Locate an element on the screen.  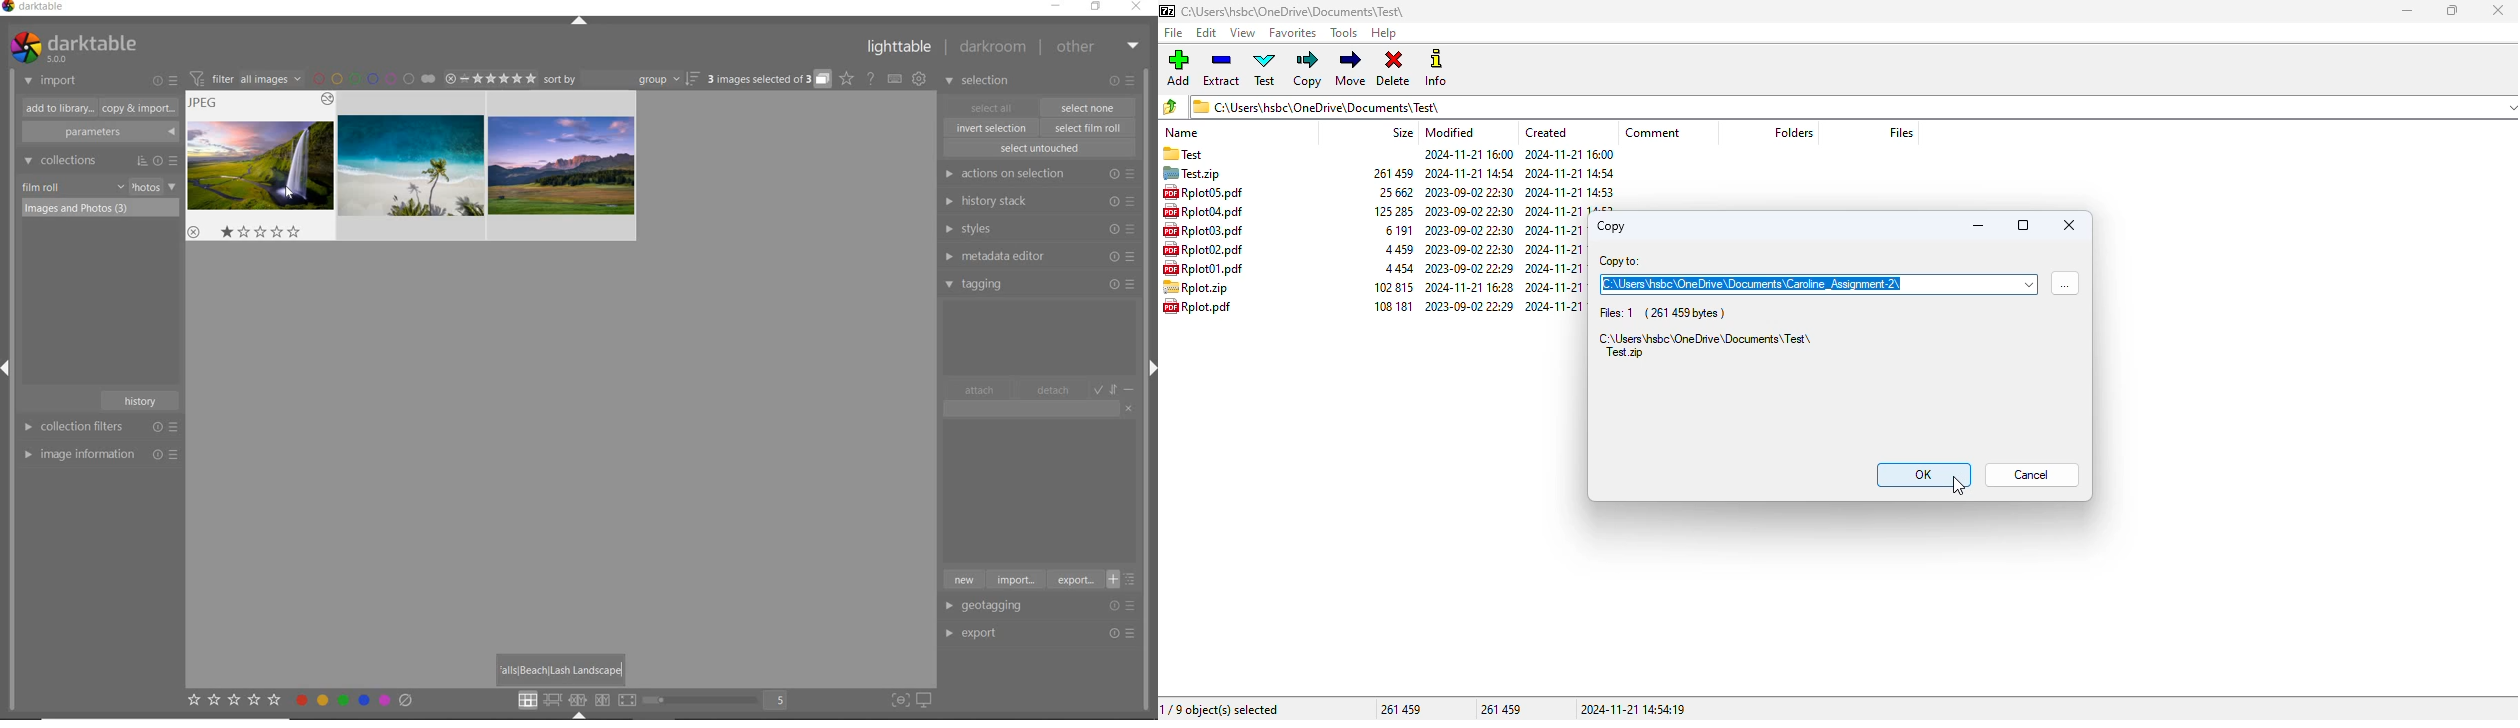
geotagging is located at coordinates (997, 607).